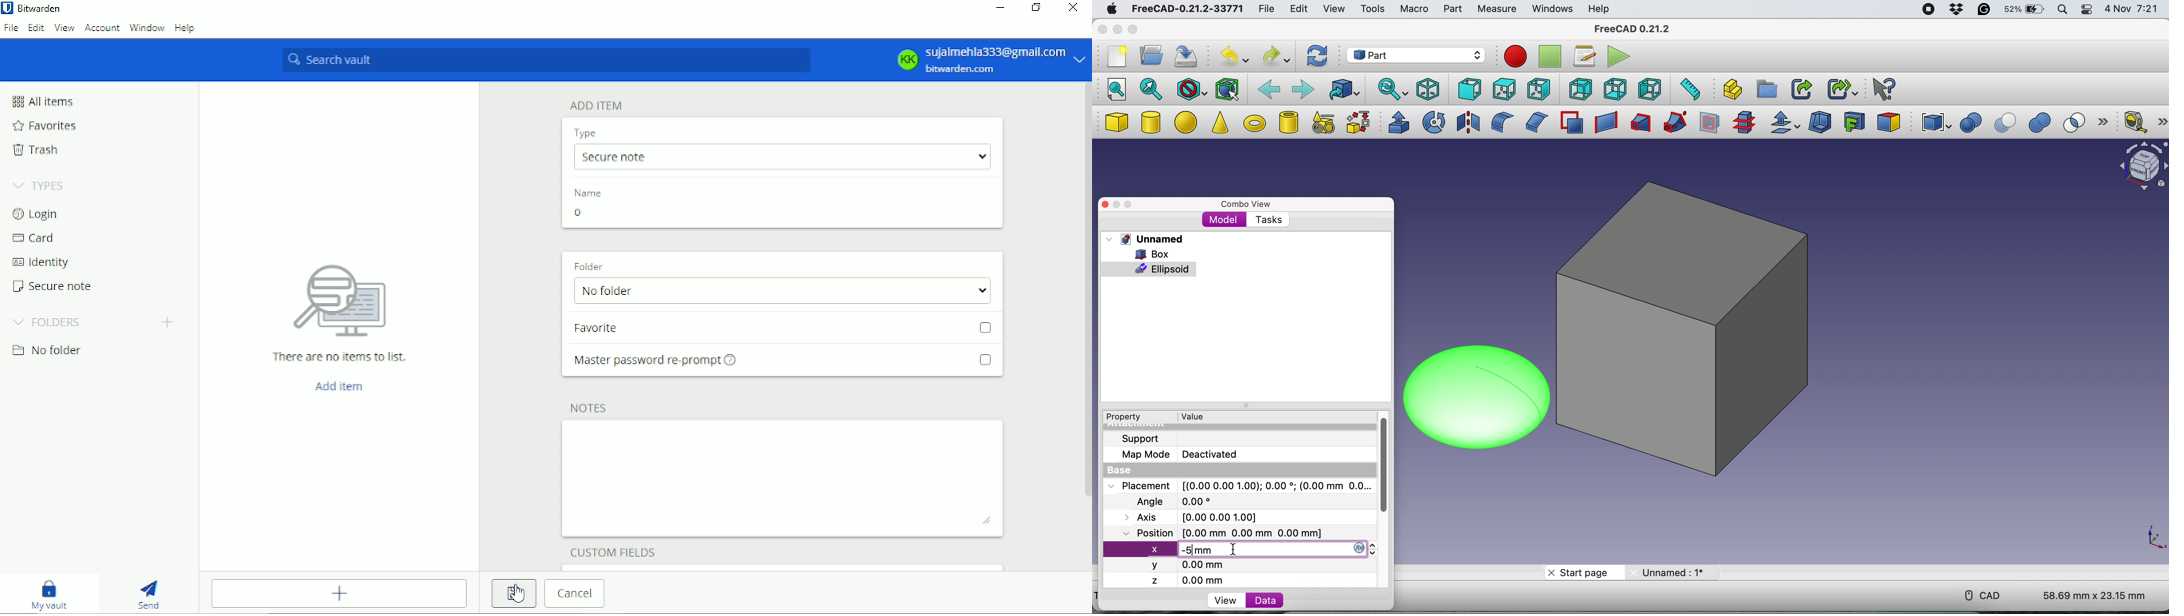 Image resolution: width=2184 pixels, height=616 pixels. Describe the element at coordinates (2062, 10) in the screenshot. I see `spotlight search` at that location.